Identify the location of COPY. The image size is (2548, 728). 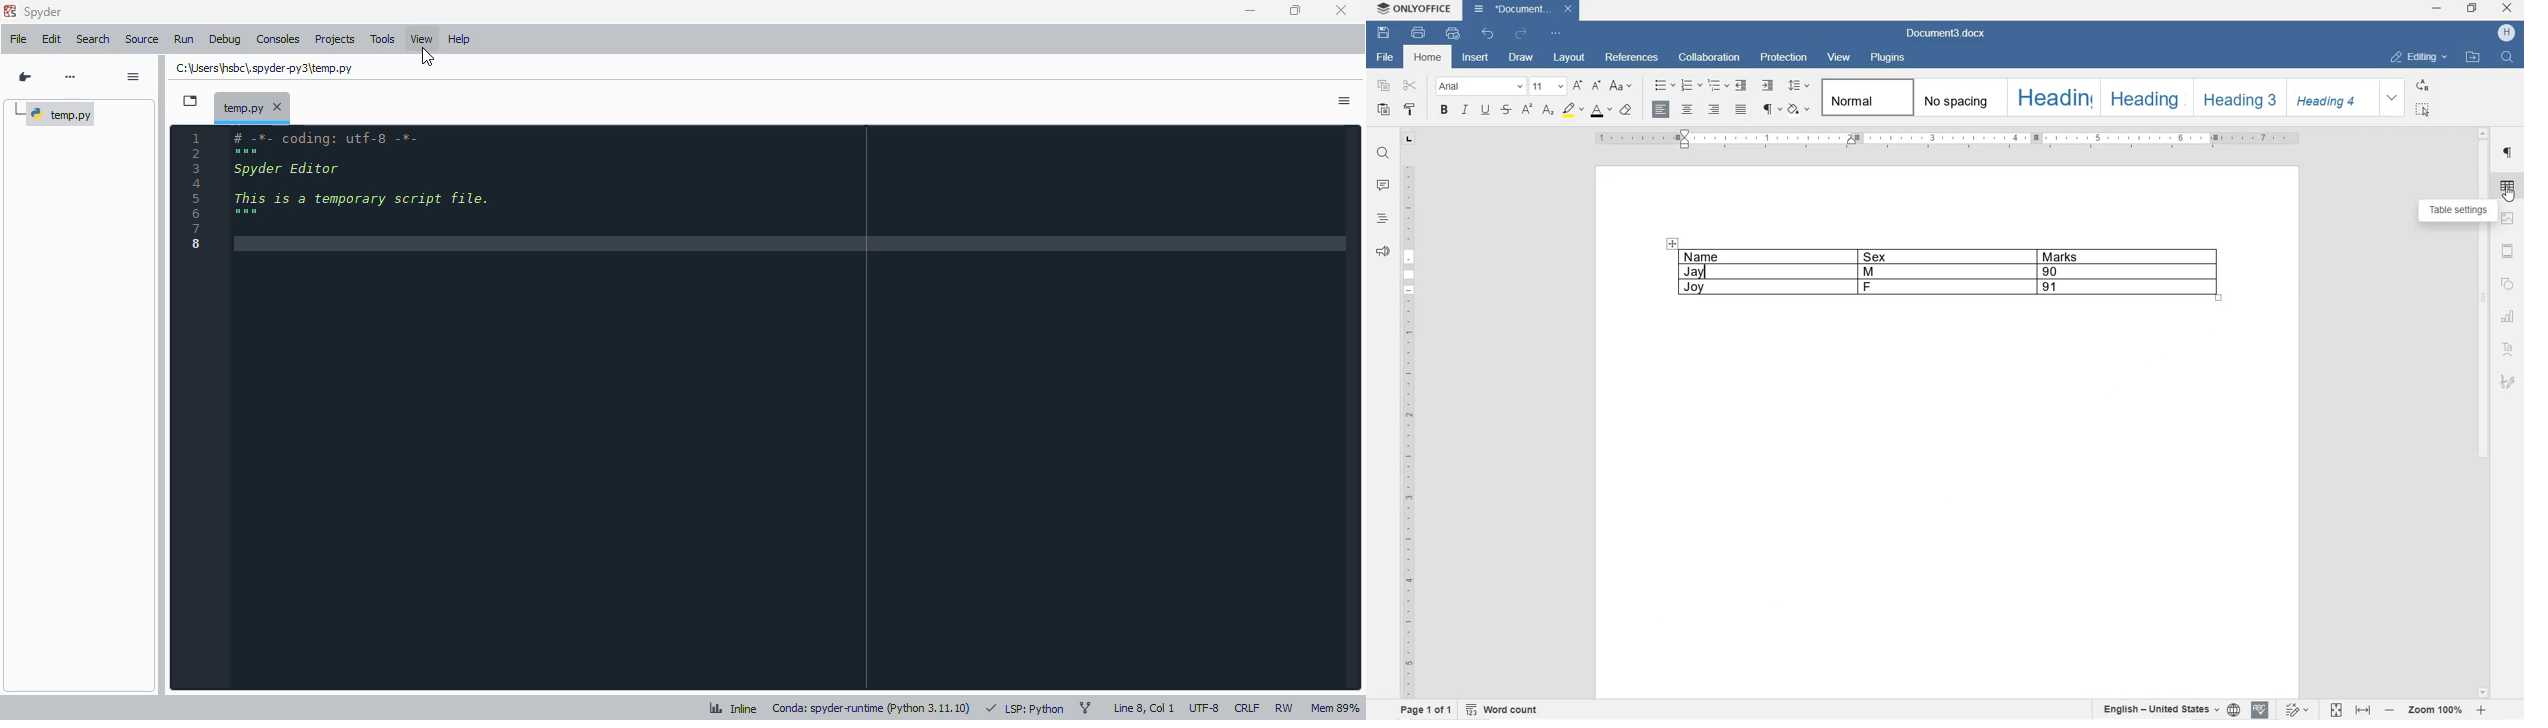
(1383, 86).